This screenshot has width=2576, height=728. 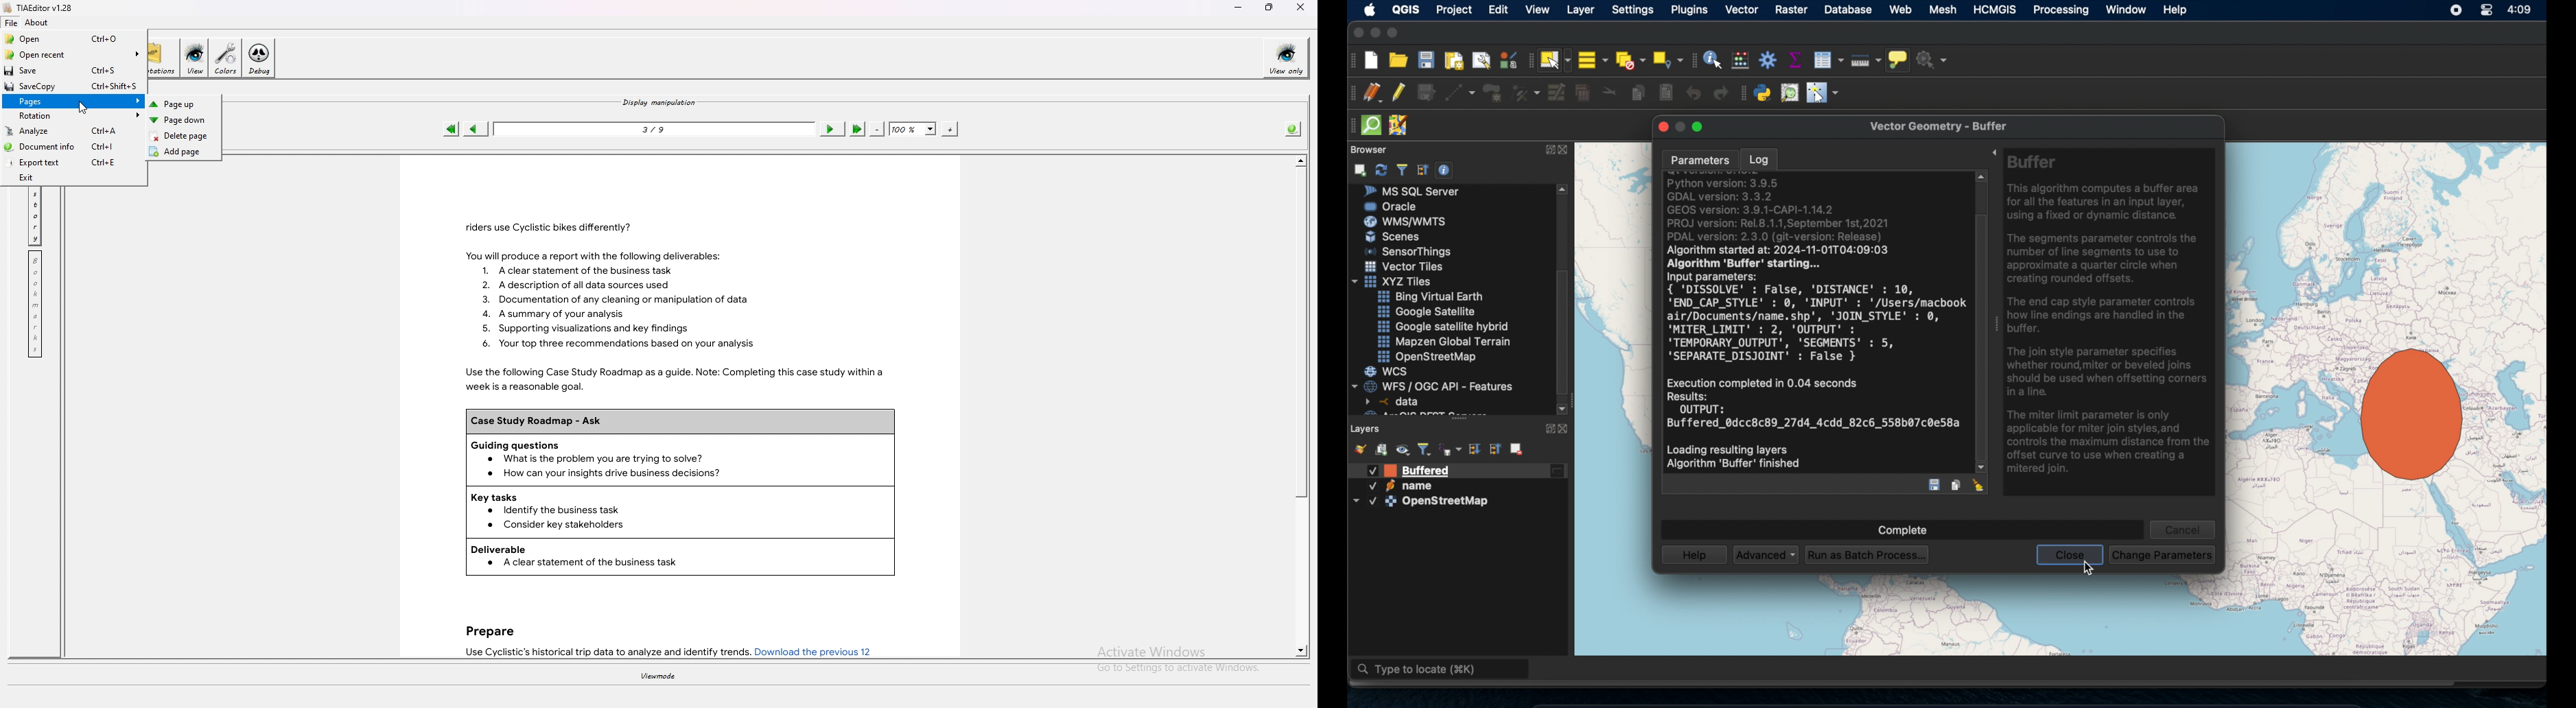 What do you see at coordinates (1415, 413) in the screenshot?
I see `hidden text` at bounding box center [1415, 413].